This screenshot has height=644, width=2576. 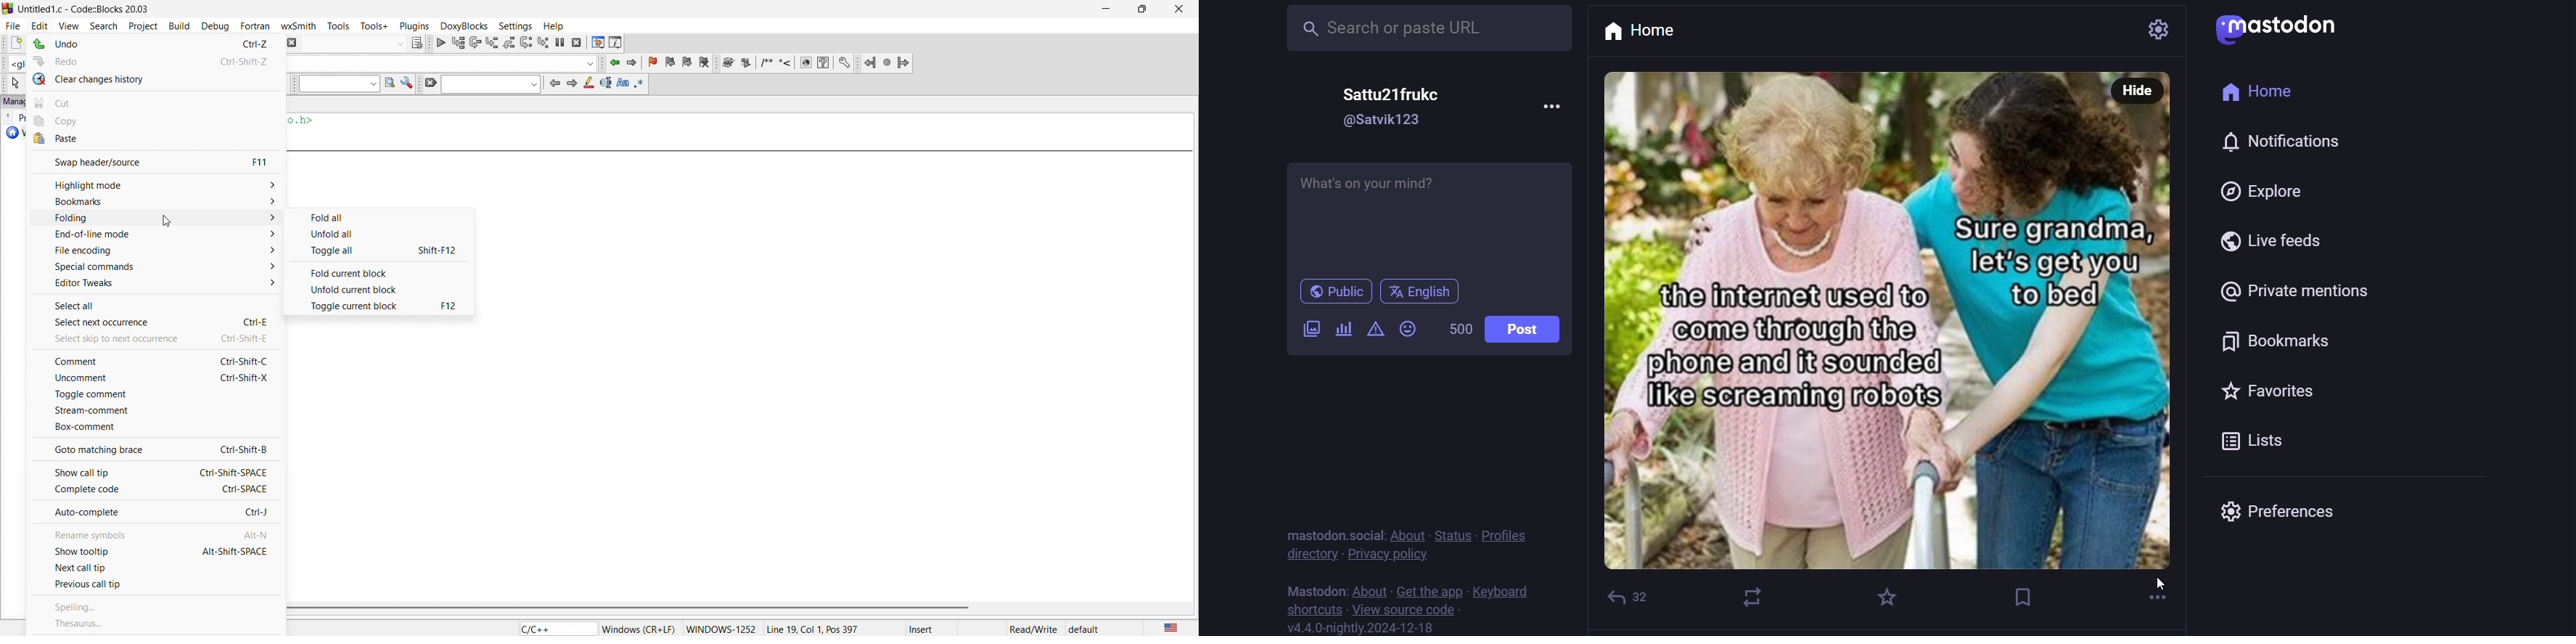 I want to click on use regex, so click(x=640, y=82).